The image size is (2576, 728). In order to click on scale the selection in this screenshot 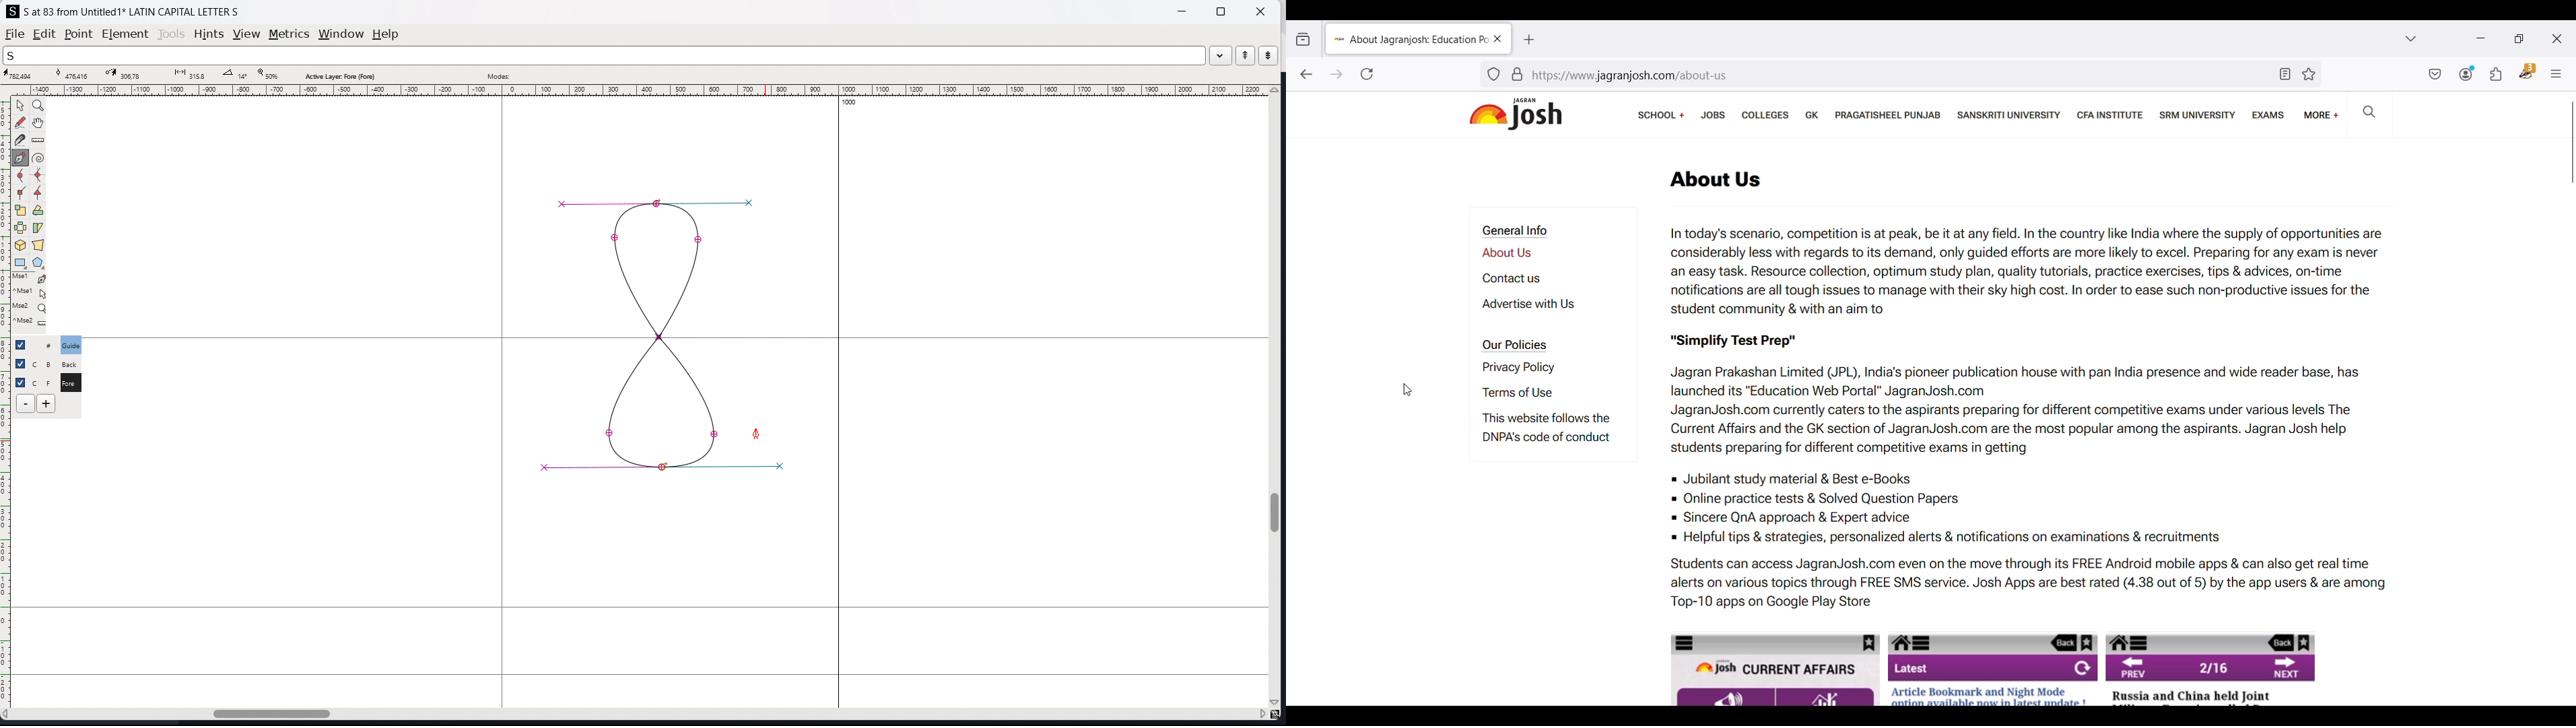, I will do `click(21, 211)`.